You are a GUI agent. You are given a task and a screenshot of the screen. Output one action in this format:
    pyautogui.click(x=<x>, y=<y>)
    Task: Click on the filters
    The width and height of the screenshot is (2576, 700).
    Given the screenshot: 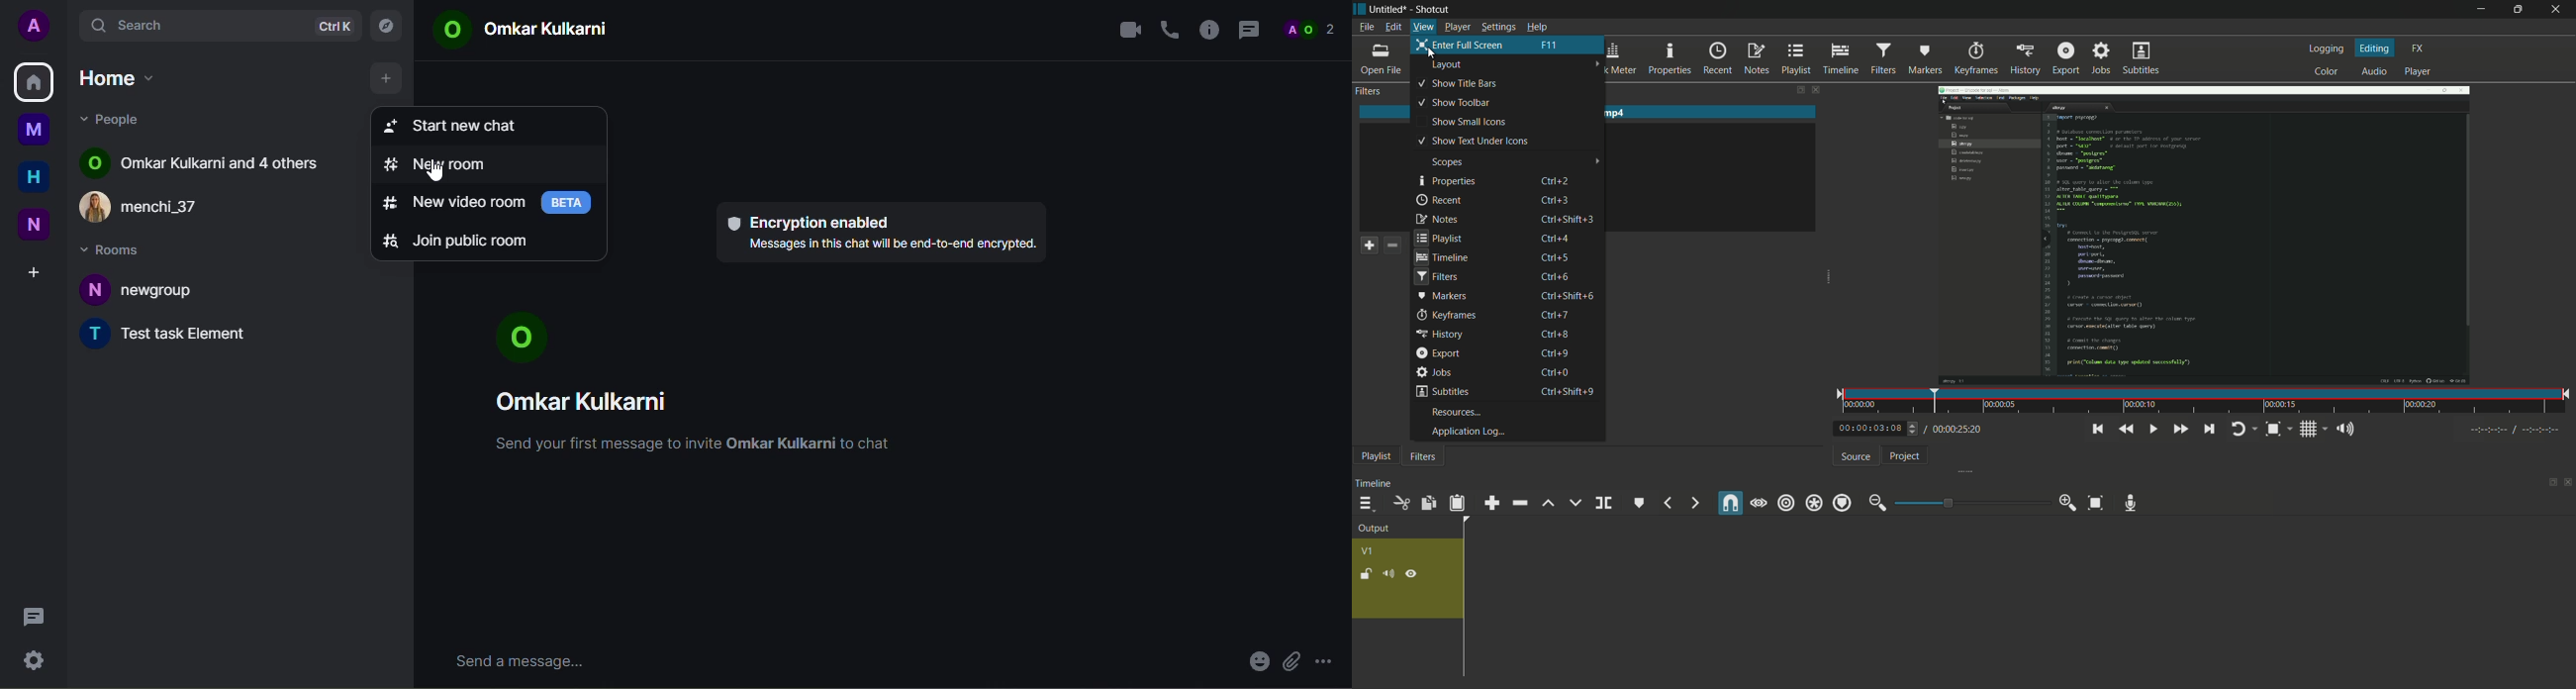 What is the action you would take?
    pyautogui.click(x=1369, y=92)
    